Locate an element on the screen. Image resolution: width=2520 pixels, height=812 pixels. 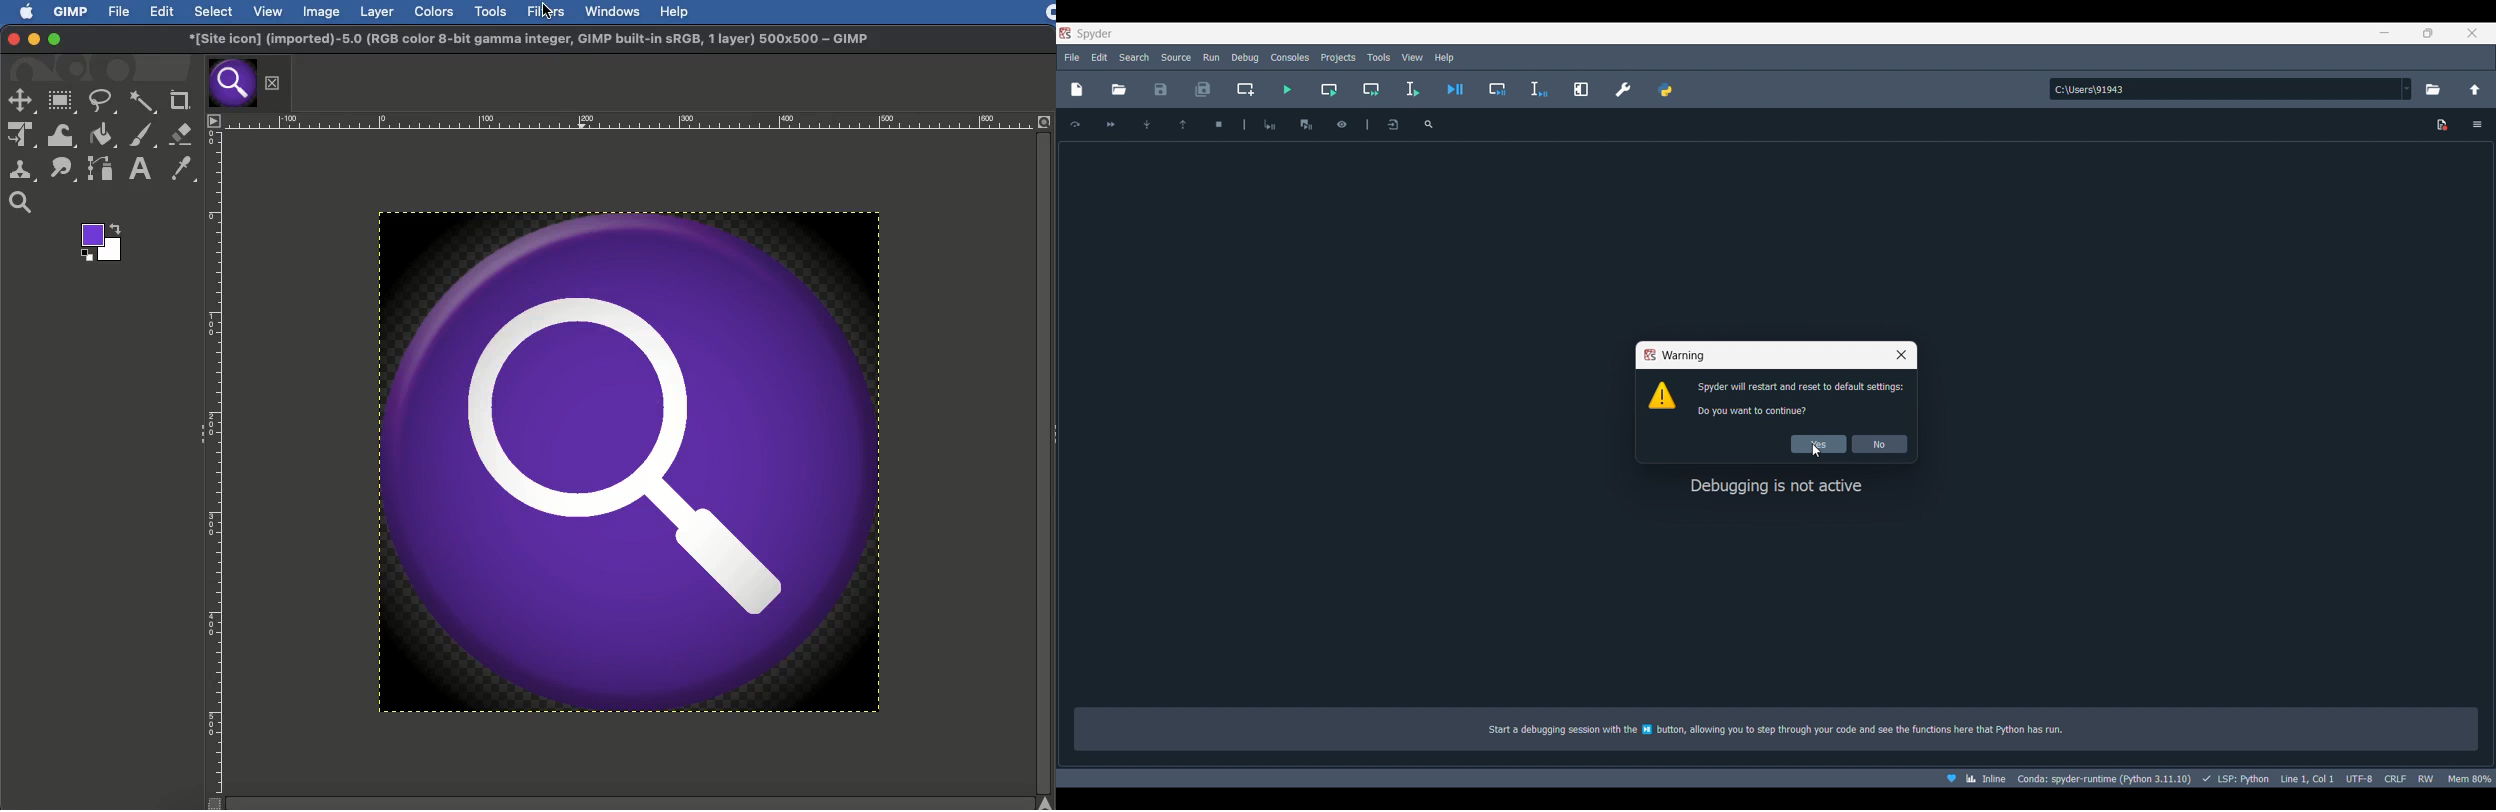
Maximize current pane is located at coordinates (1581, 89).